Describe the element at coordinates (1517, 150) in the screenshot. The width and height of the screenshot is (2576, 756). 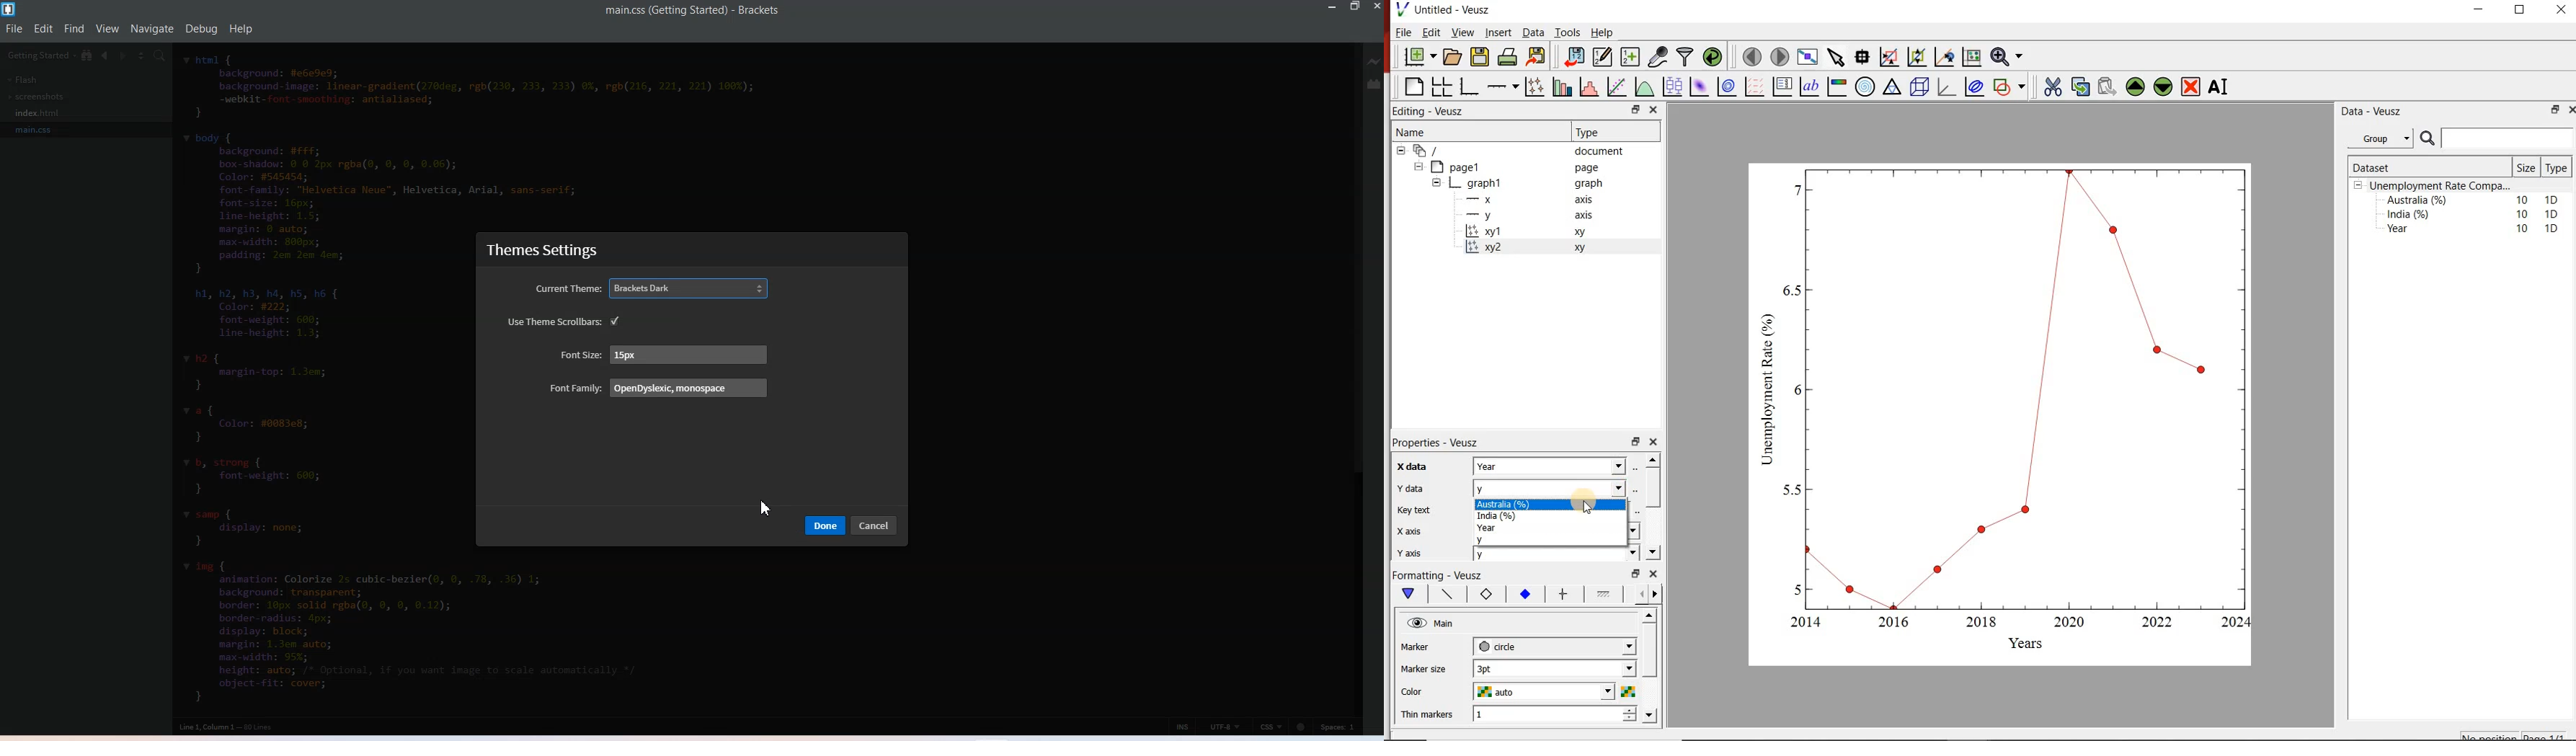
I see `‘document` at that location.